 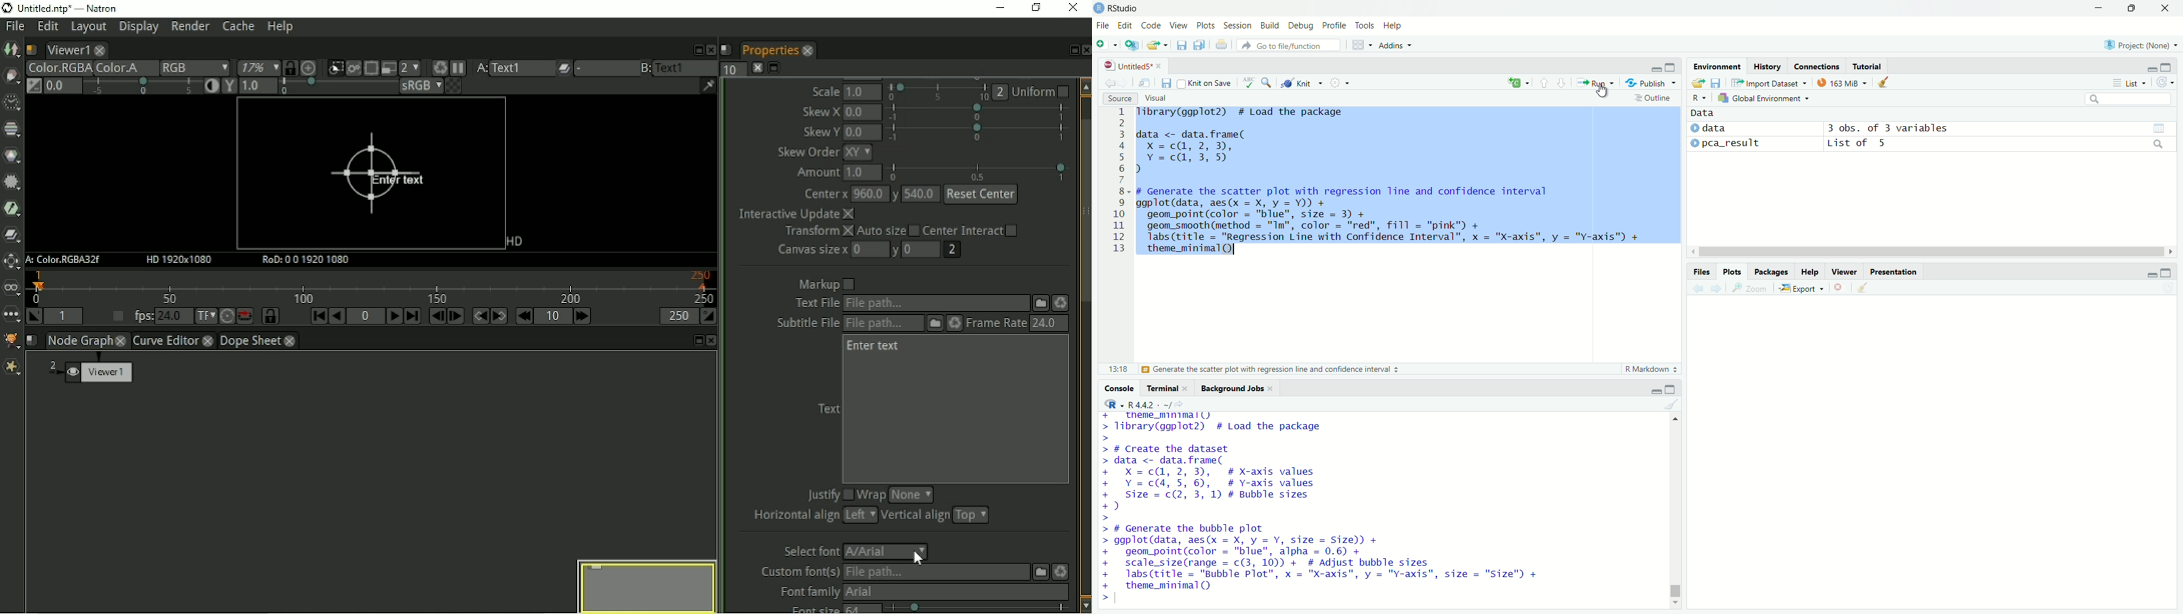 I want to click on Go to file/function, so click(x=1289, y=45).